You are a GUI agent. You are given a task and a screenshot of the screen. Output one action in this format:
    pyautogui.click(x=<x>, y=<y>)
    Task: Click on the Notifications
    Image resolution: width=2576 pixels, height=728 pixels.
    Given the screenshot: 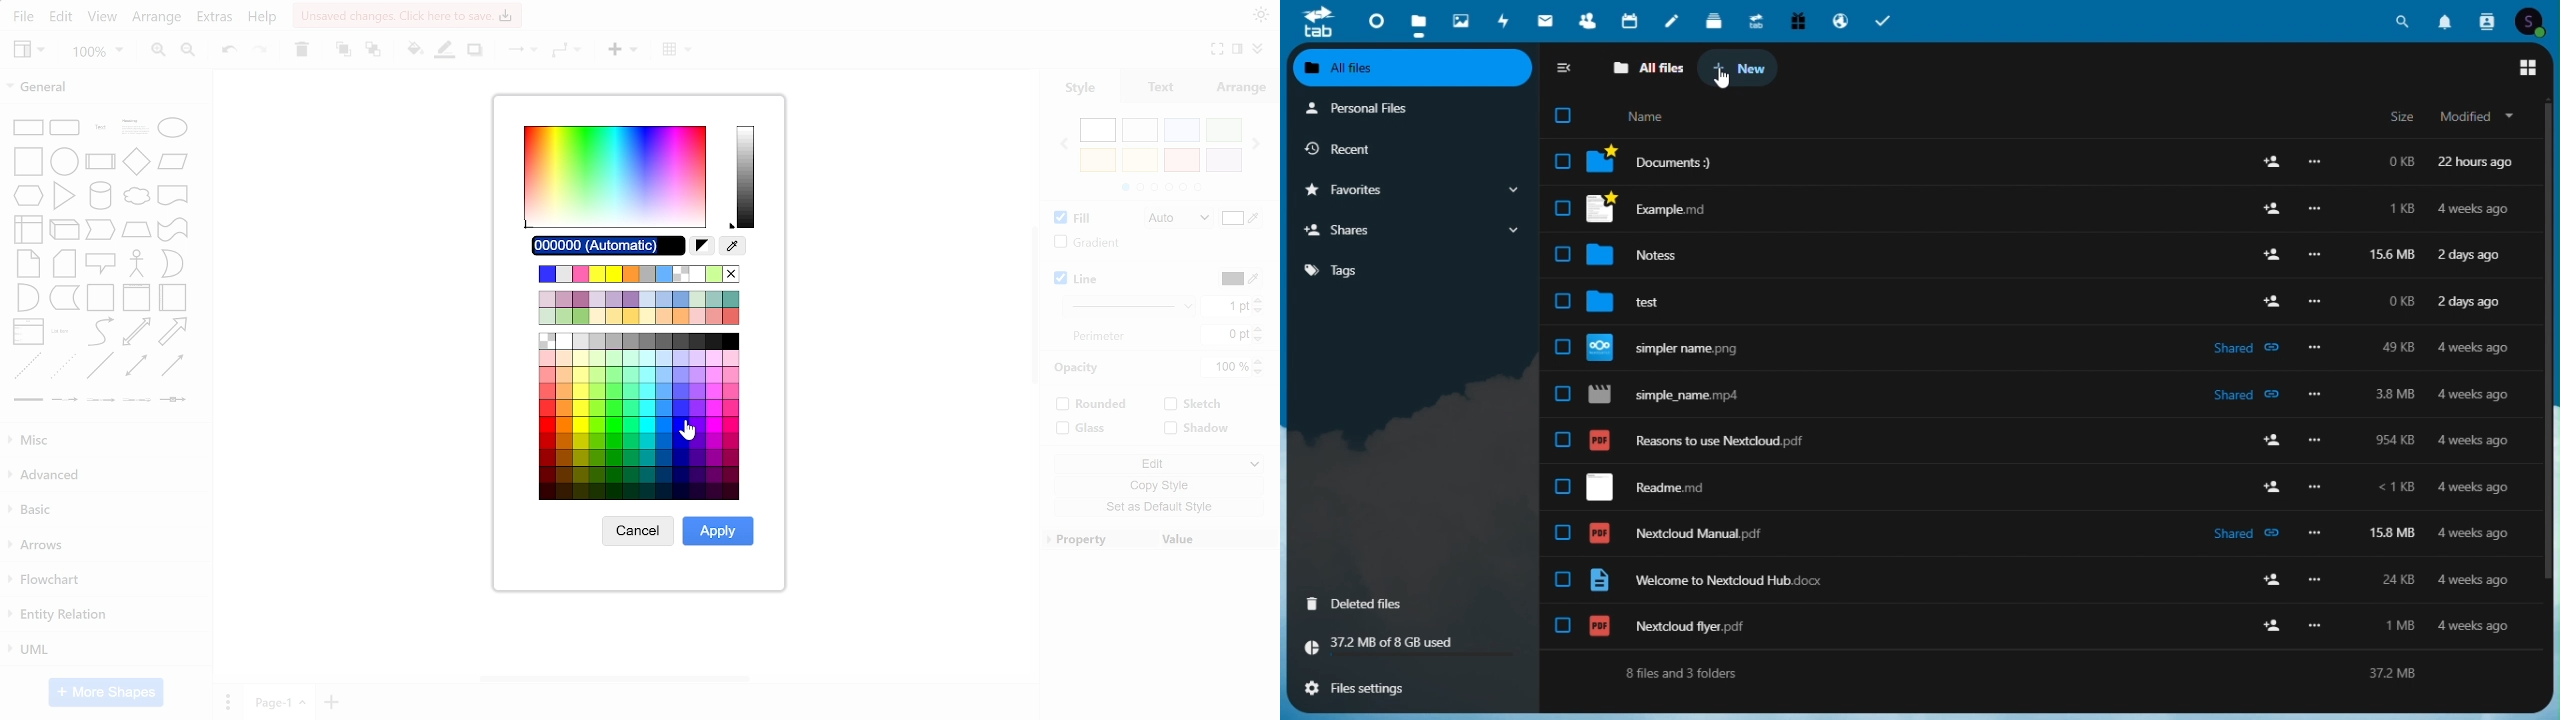 What is the action you would take?
    pyautogui.click(x=2443, y=21)
    